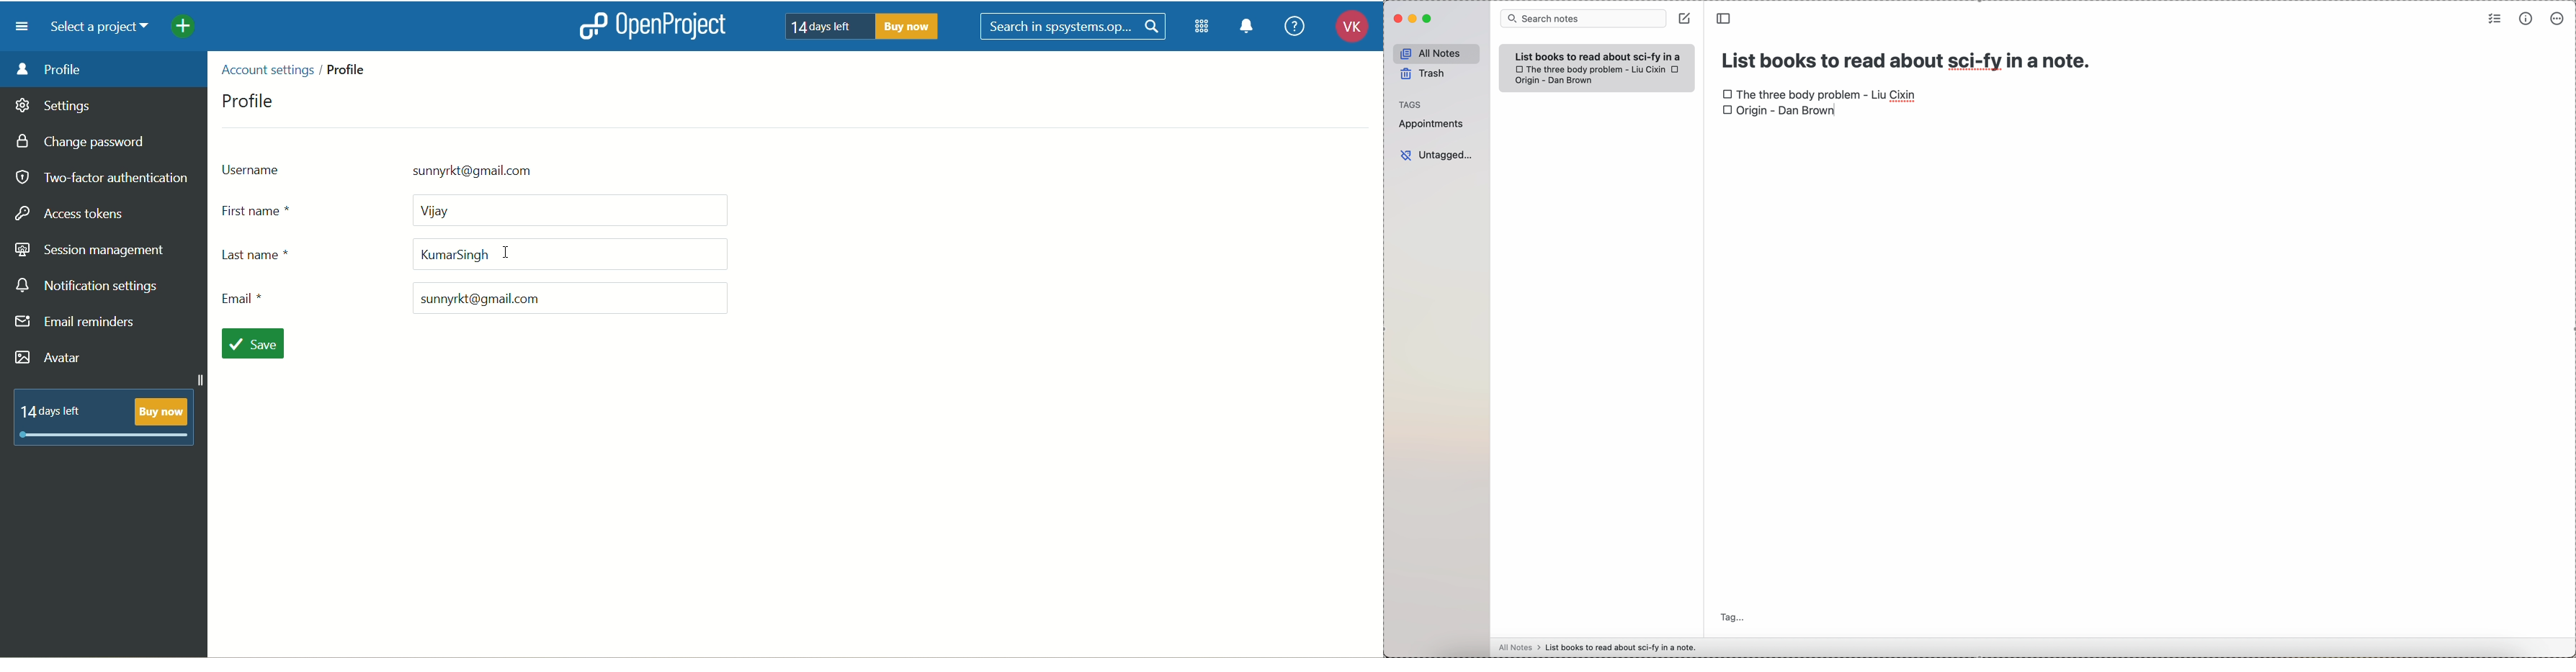 This screenshot has height=672, width=2576. I want to click on first name, so click(479, 209).